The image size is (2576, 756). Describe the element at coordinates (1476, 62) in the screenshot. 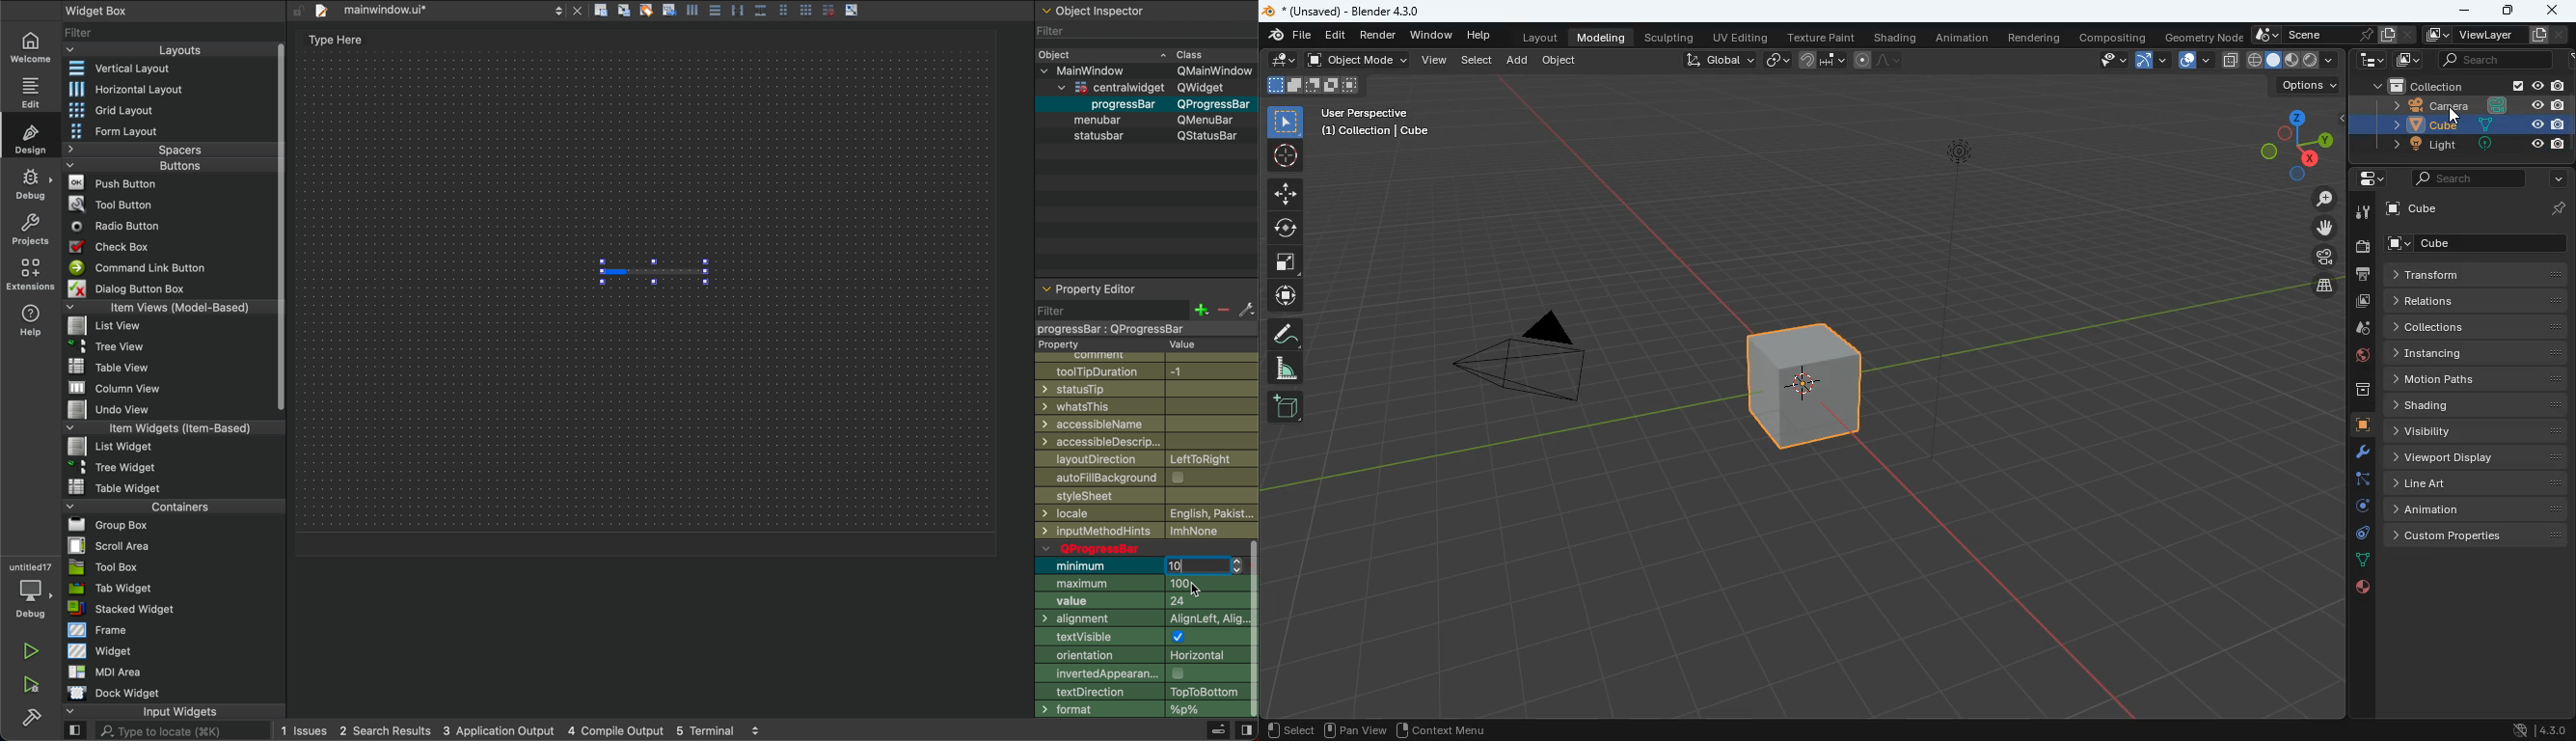

I see `select` at that location.